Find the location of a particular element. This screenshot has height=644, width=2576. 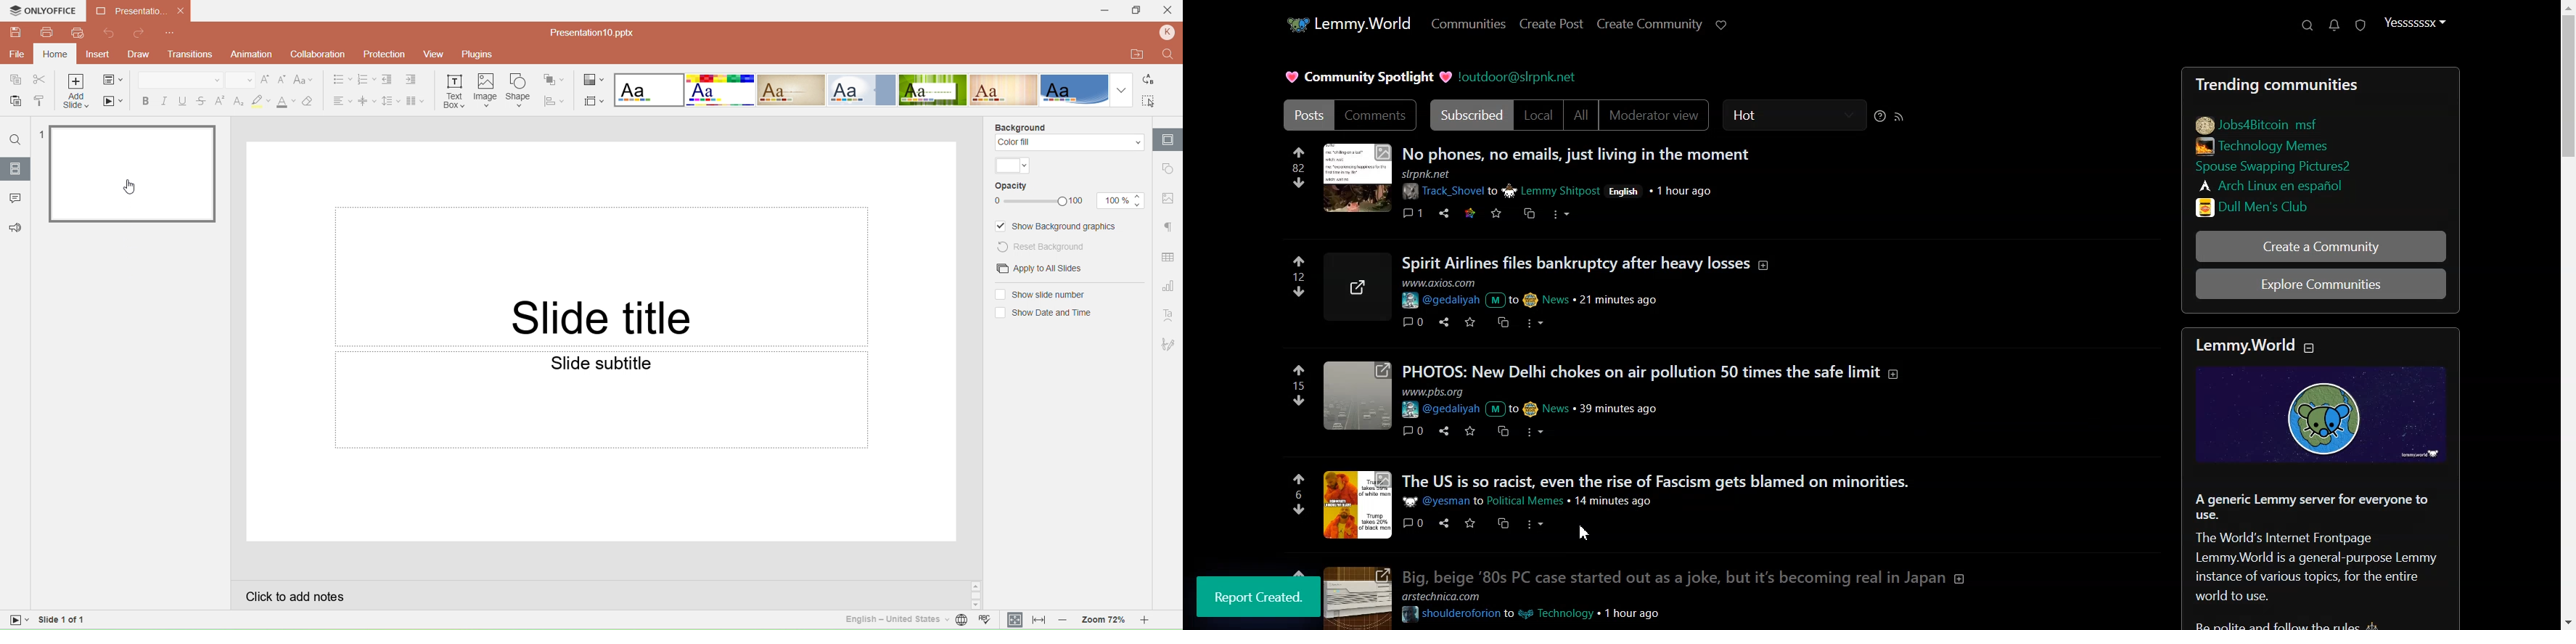

Only office is located at coordinates (44, 12).